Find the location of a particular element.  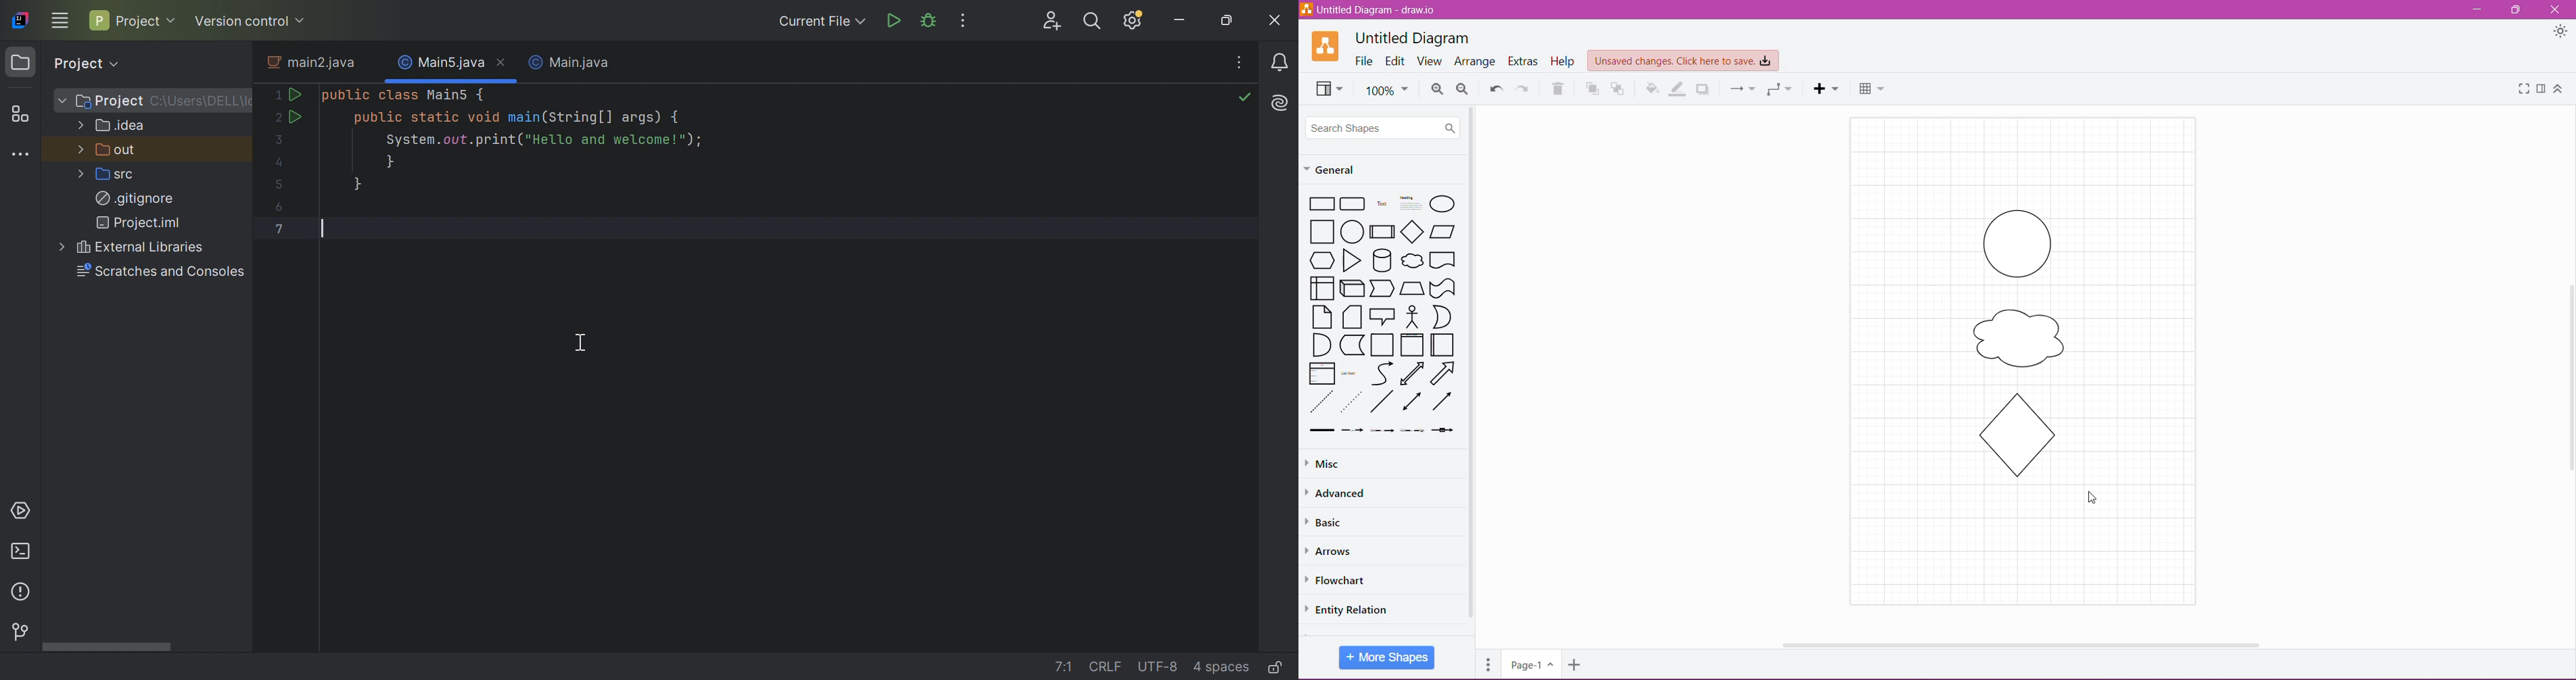

Search Shapes is located at coordinates (1384, 127).